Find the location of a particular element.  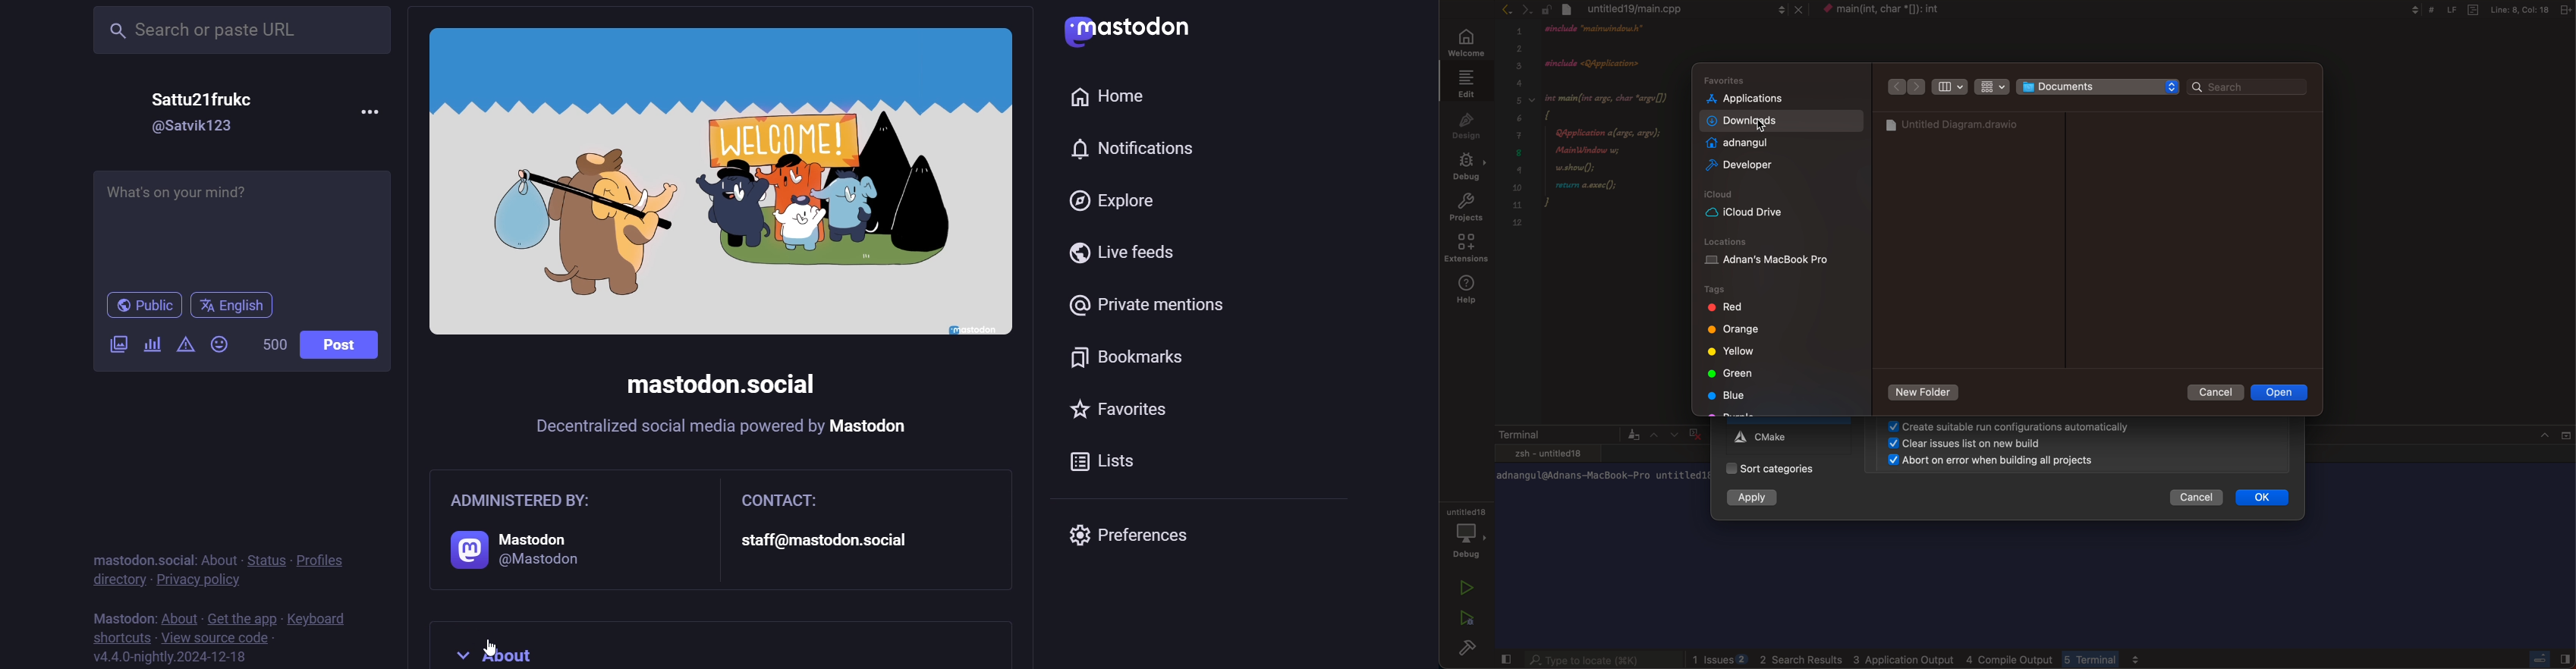

about is located at coordinates (178, 617).